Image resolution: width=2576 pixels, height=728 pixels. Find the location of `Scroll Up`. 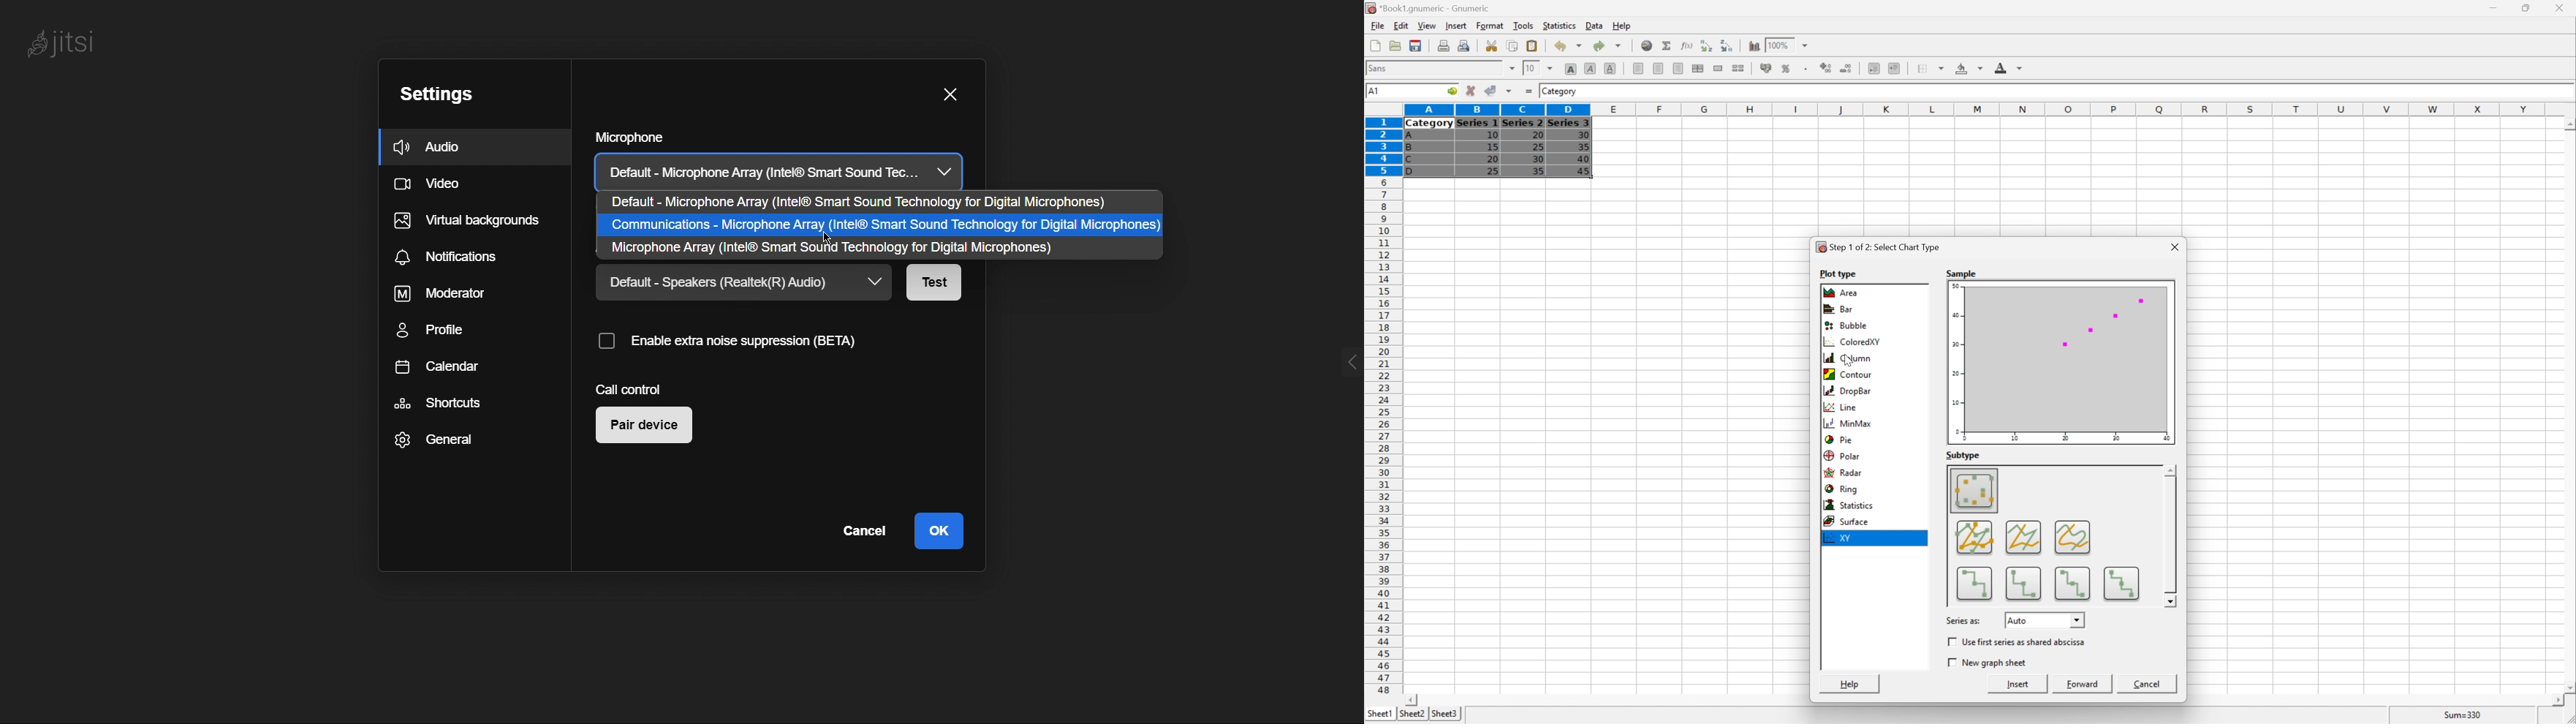

Scroll Up is located at coordinates (2568, 124).